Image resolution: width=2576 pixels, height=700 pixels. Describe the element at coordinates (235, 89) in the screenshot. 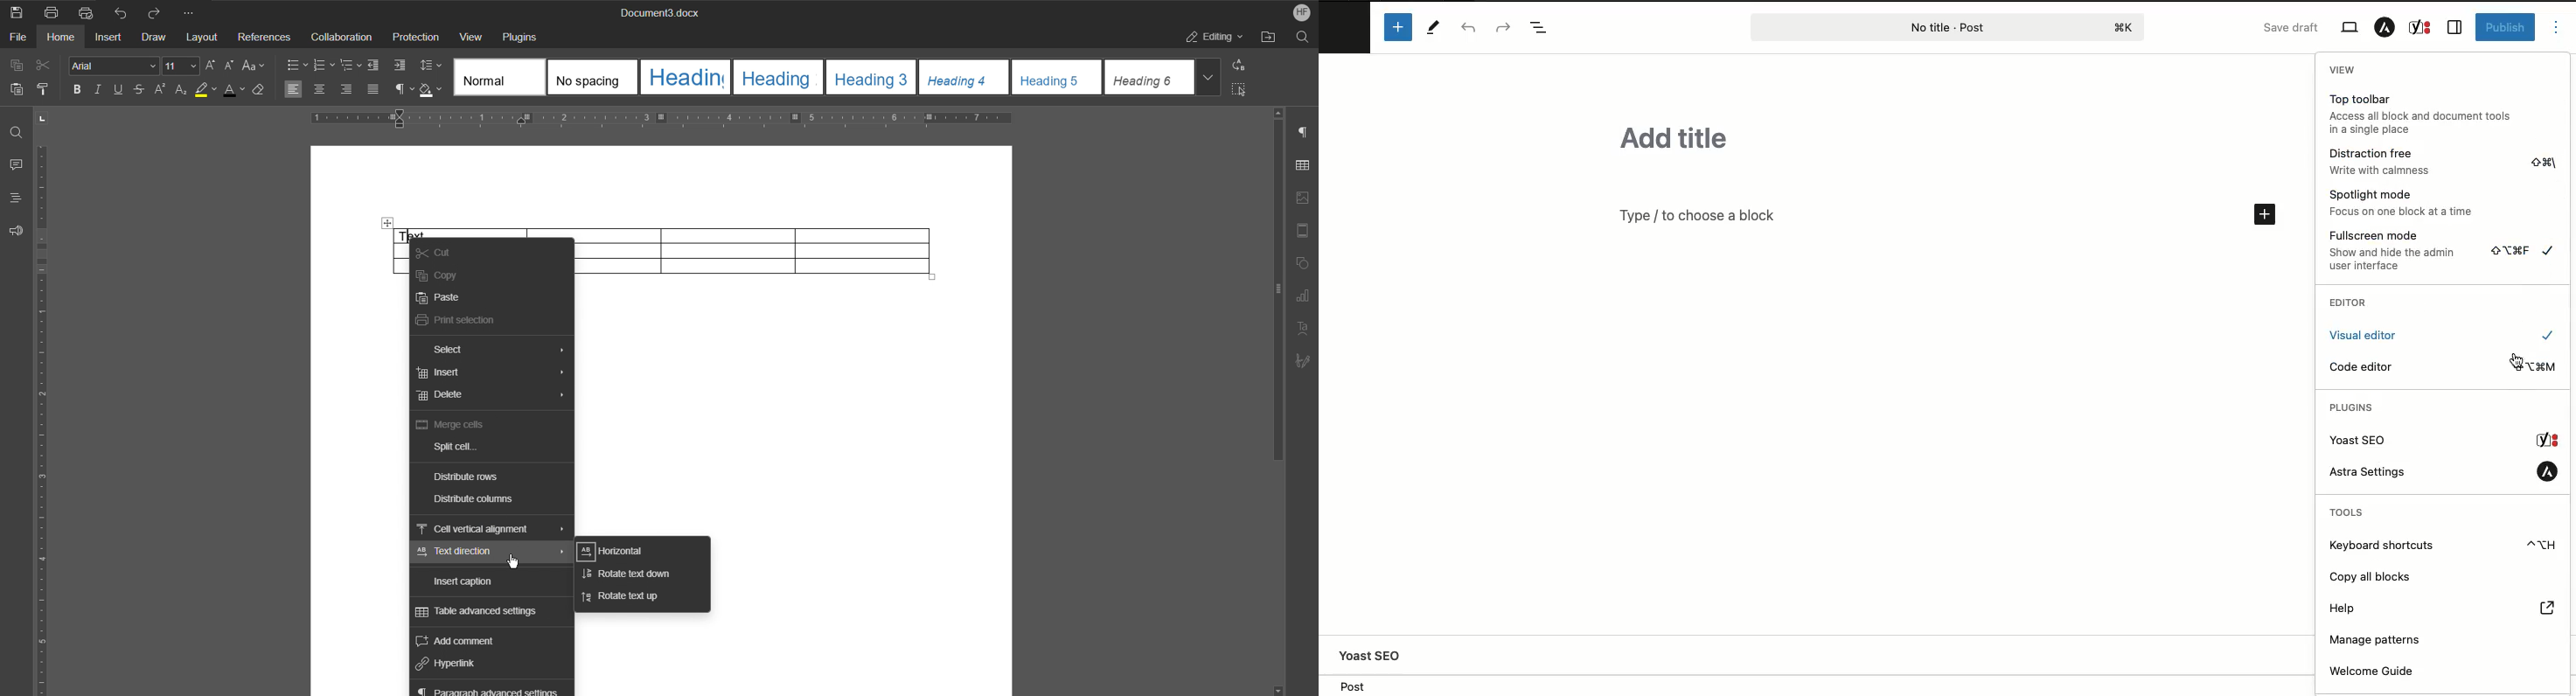

I see `Text Color` at that location.